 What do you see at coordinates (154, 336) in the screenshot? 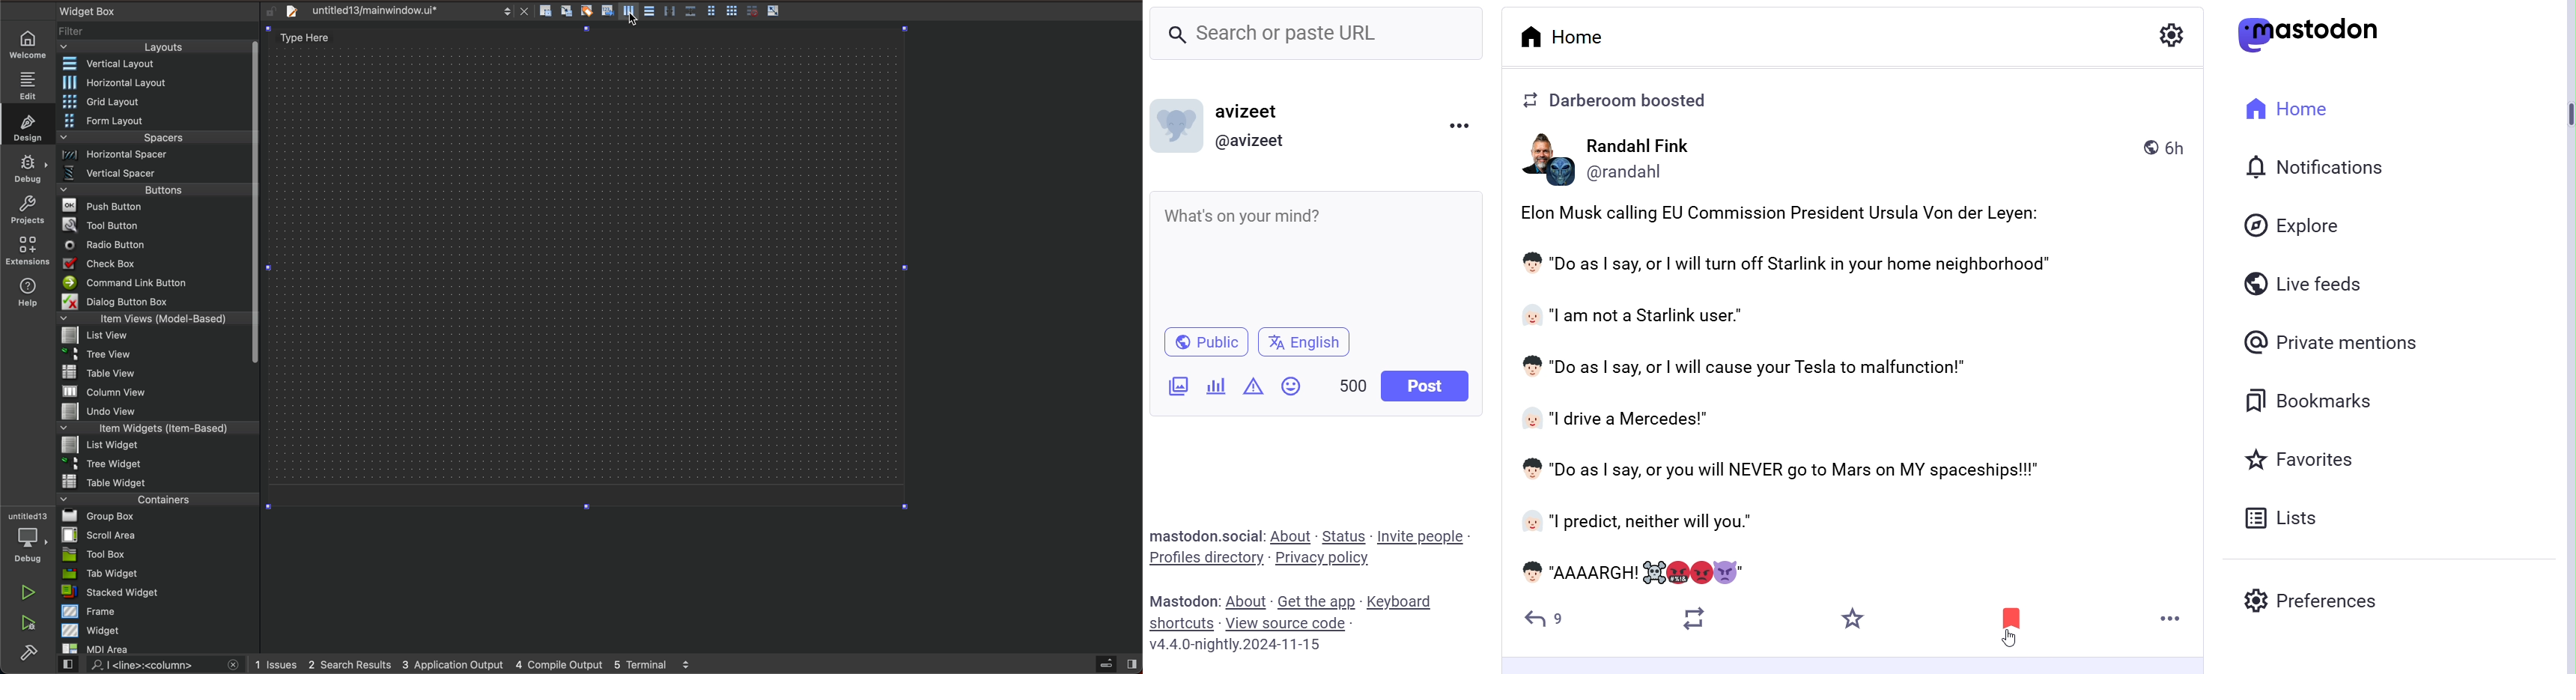
I see `list view` at bounding box center [154, 336].